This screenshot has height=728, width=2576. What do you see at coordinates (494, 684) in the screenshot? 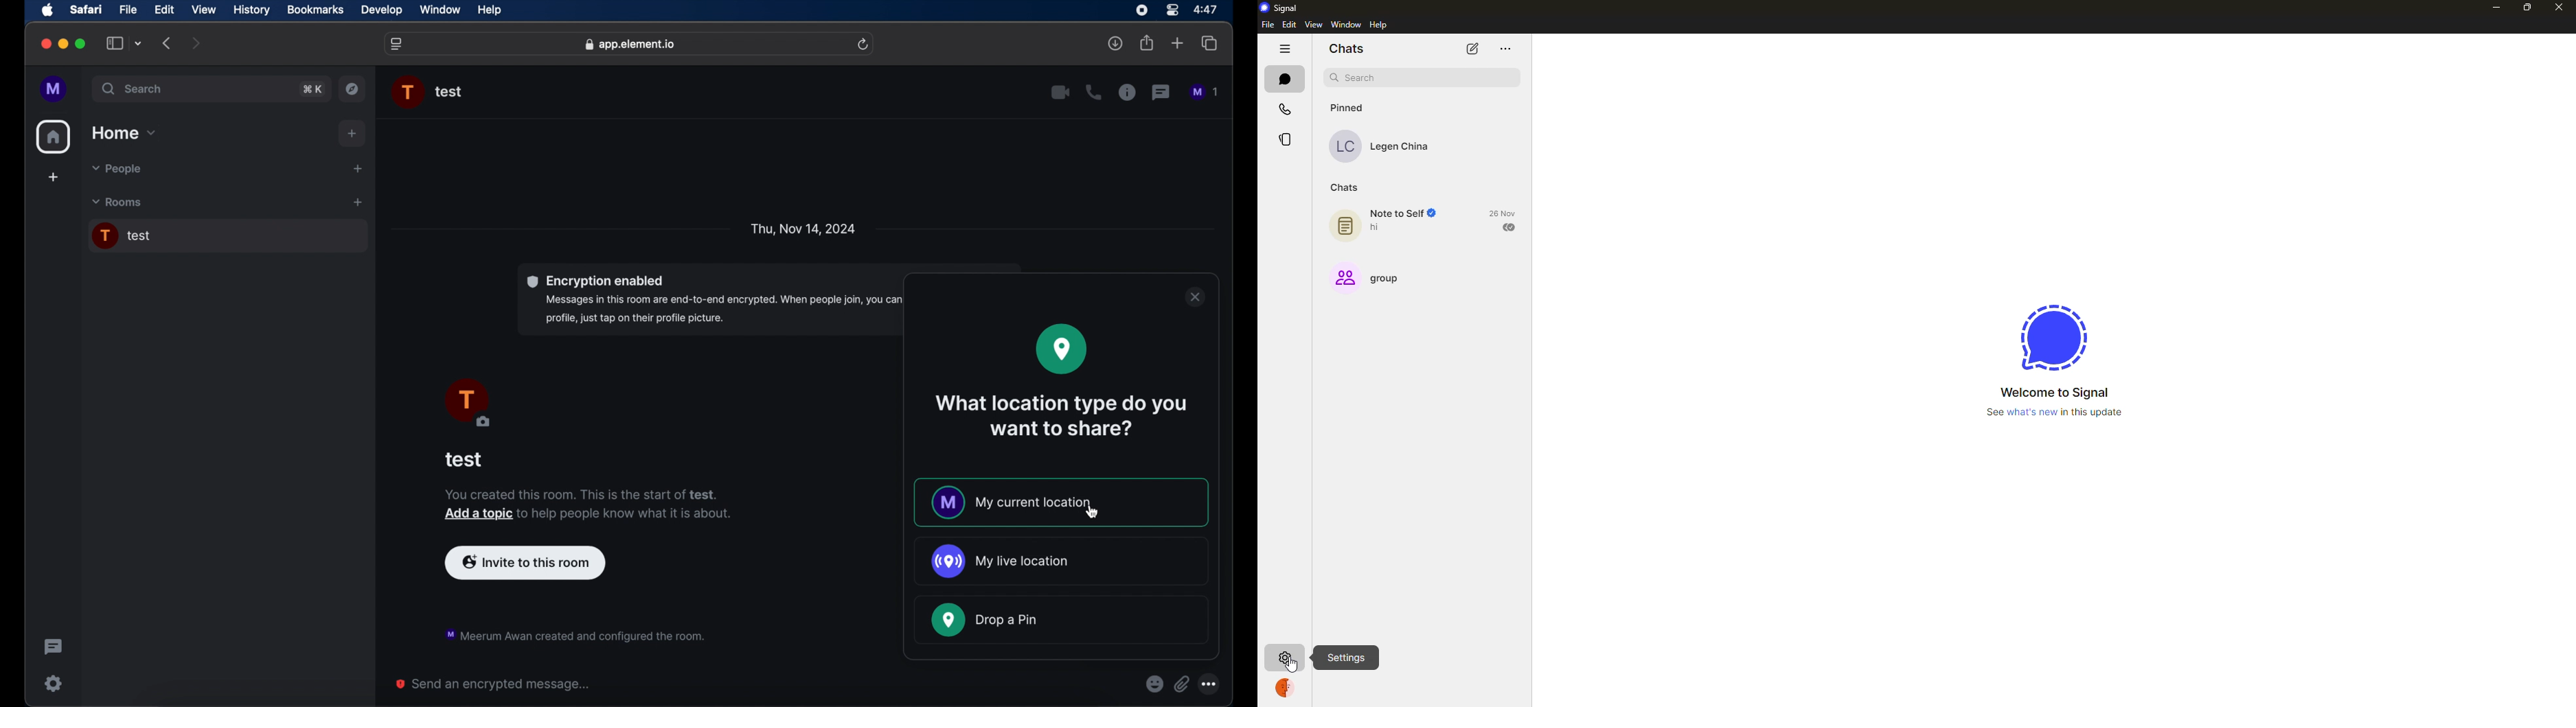
I see `send an encrypted message...` at bounding box center [494, 684].